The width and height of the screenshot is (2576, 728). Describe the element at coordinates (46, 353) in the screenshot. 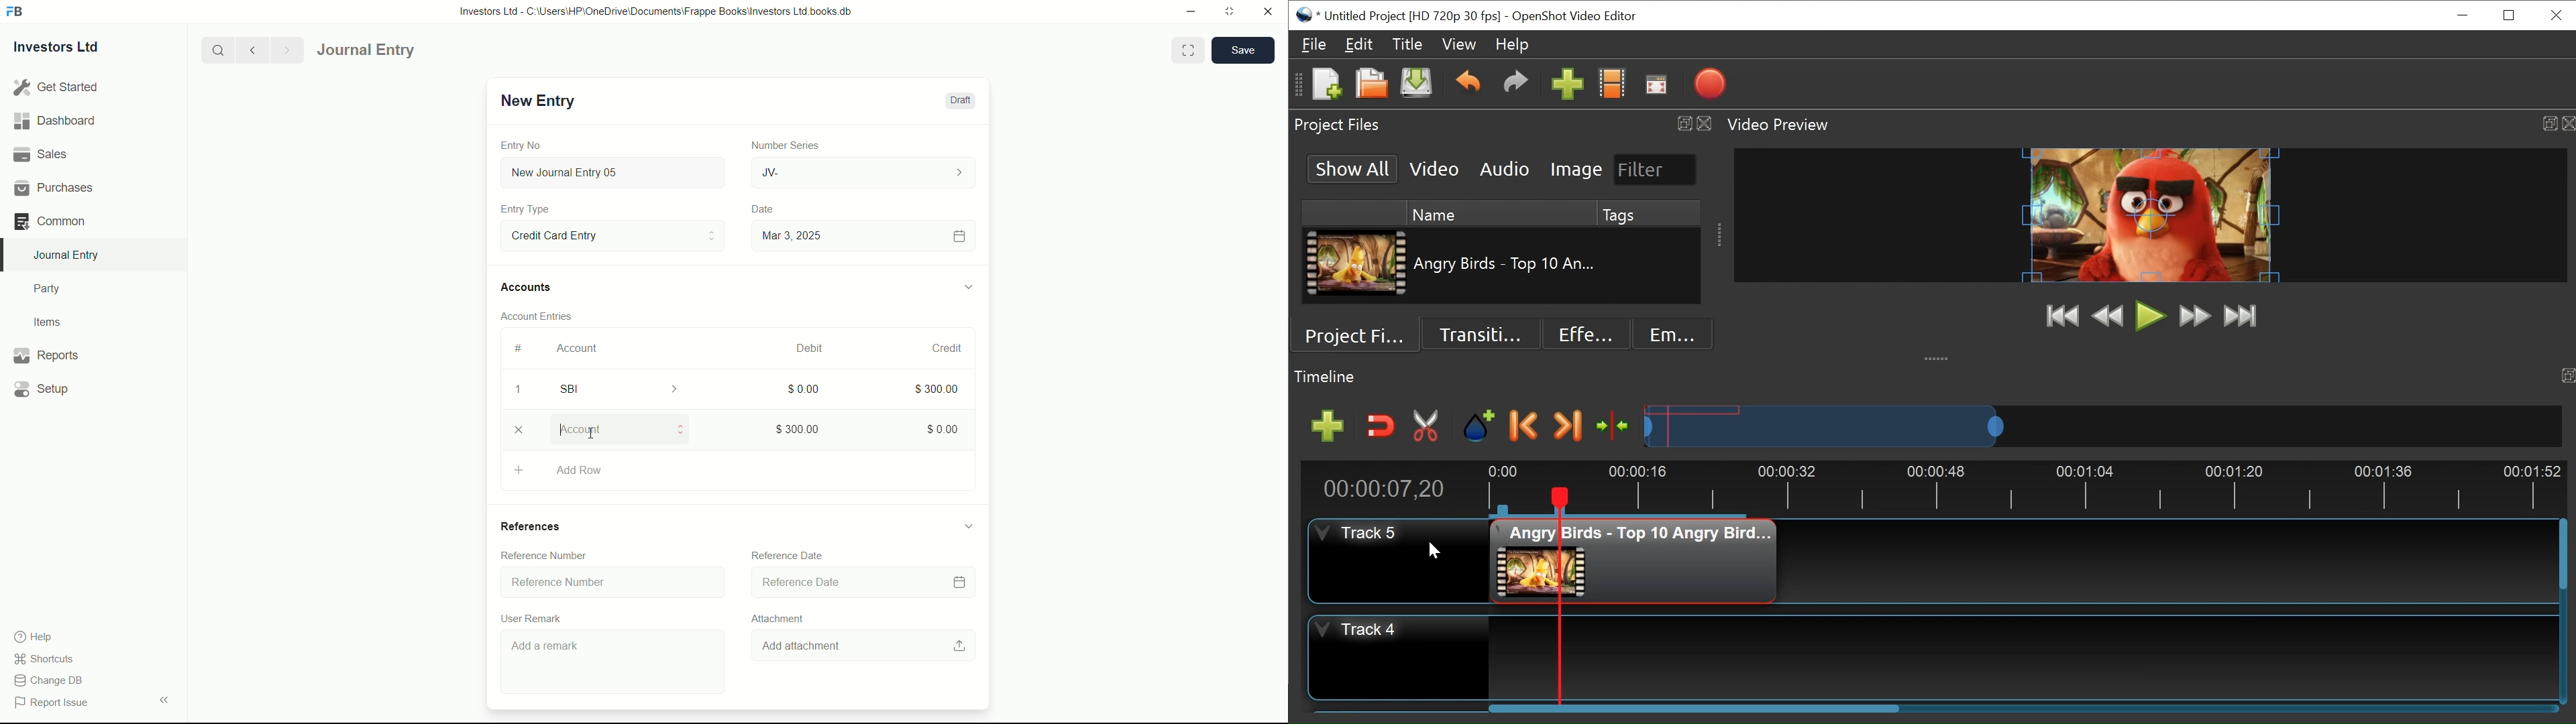

I see `Reports .` at that location.